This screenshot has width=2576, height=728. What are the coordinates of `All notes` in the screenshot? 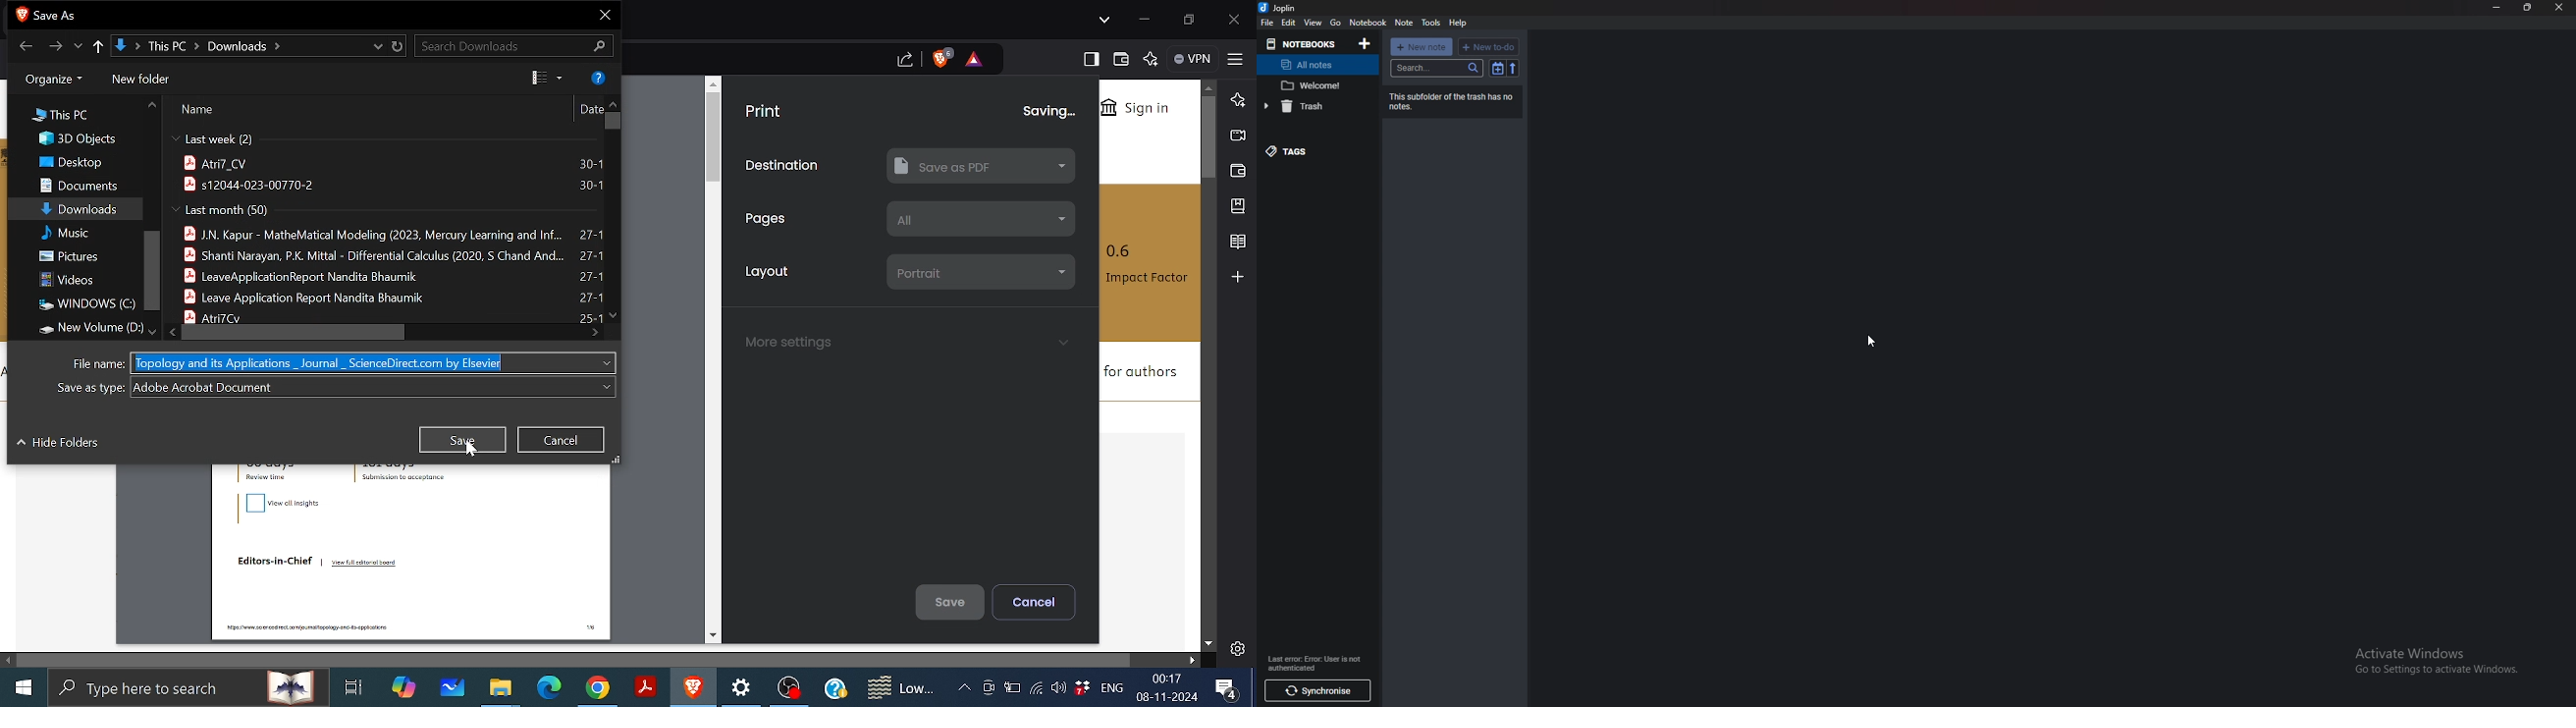 It's located at (1315, 65).